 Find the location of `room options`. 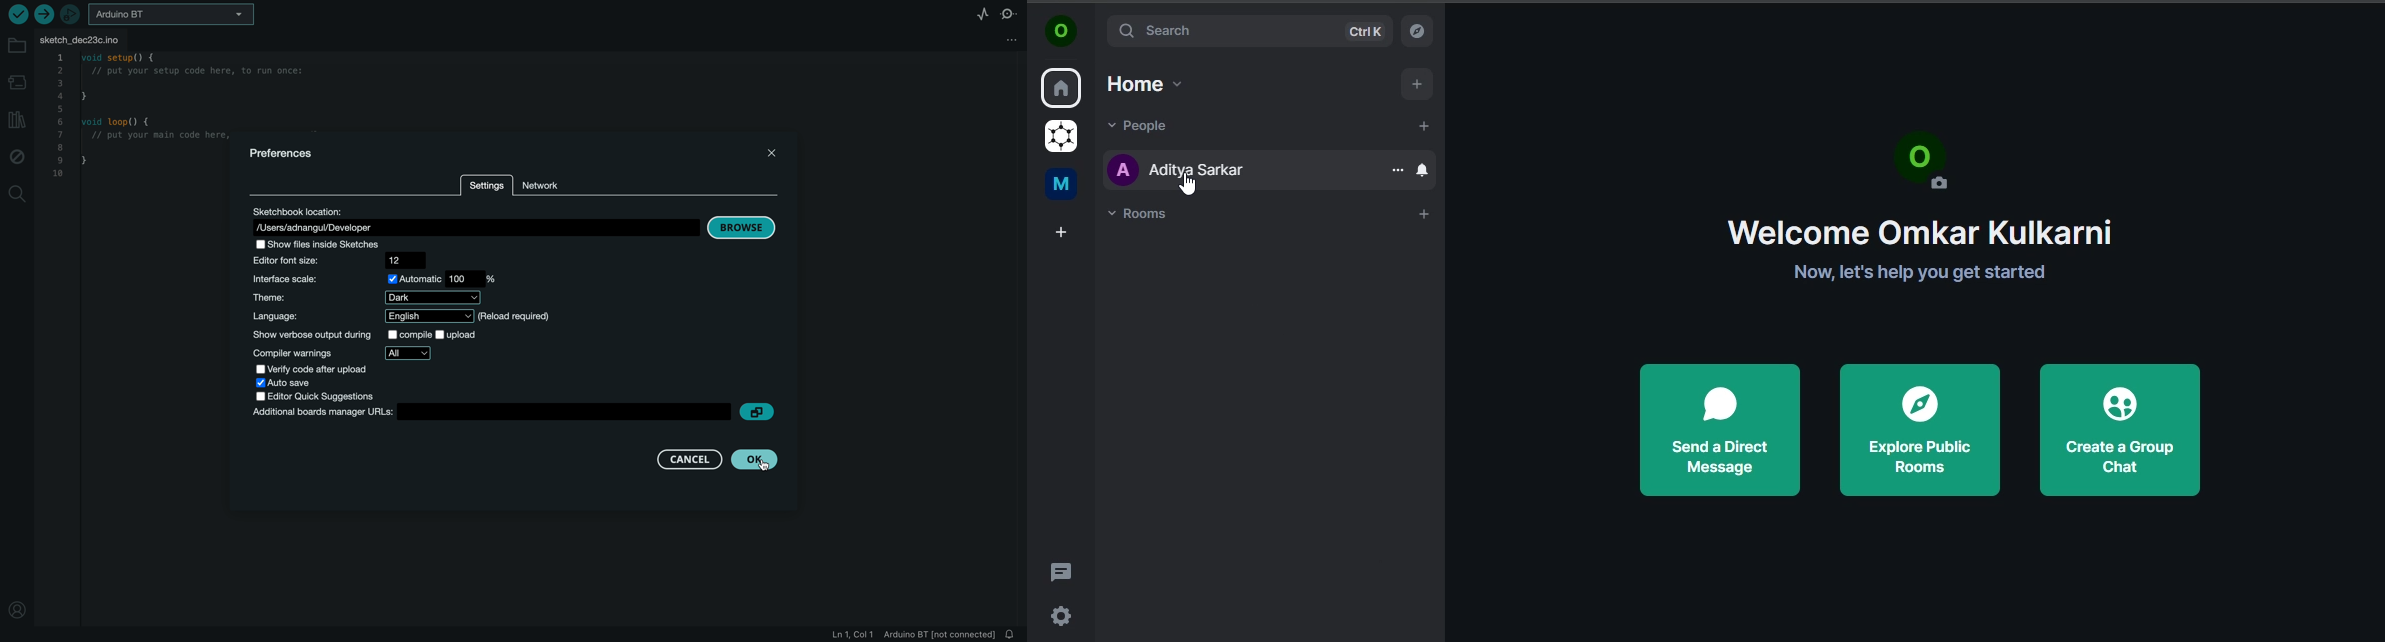

room options is located at coordinates (1397, 170).